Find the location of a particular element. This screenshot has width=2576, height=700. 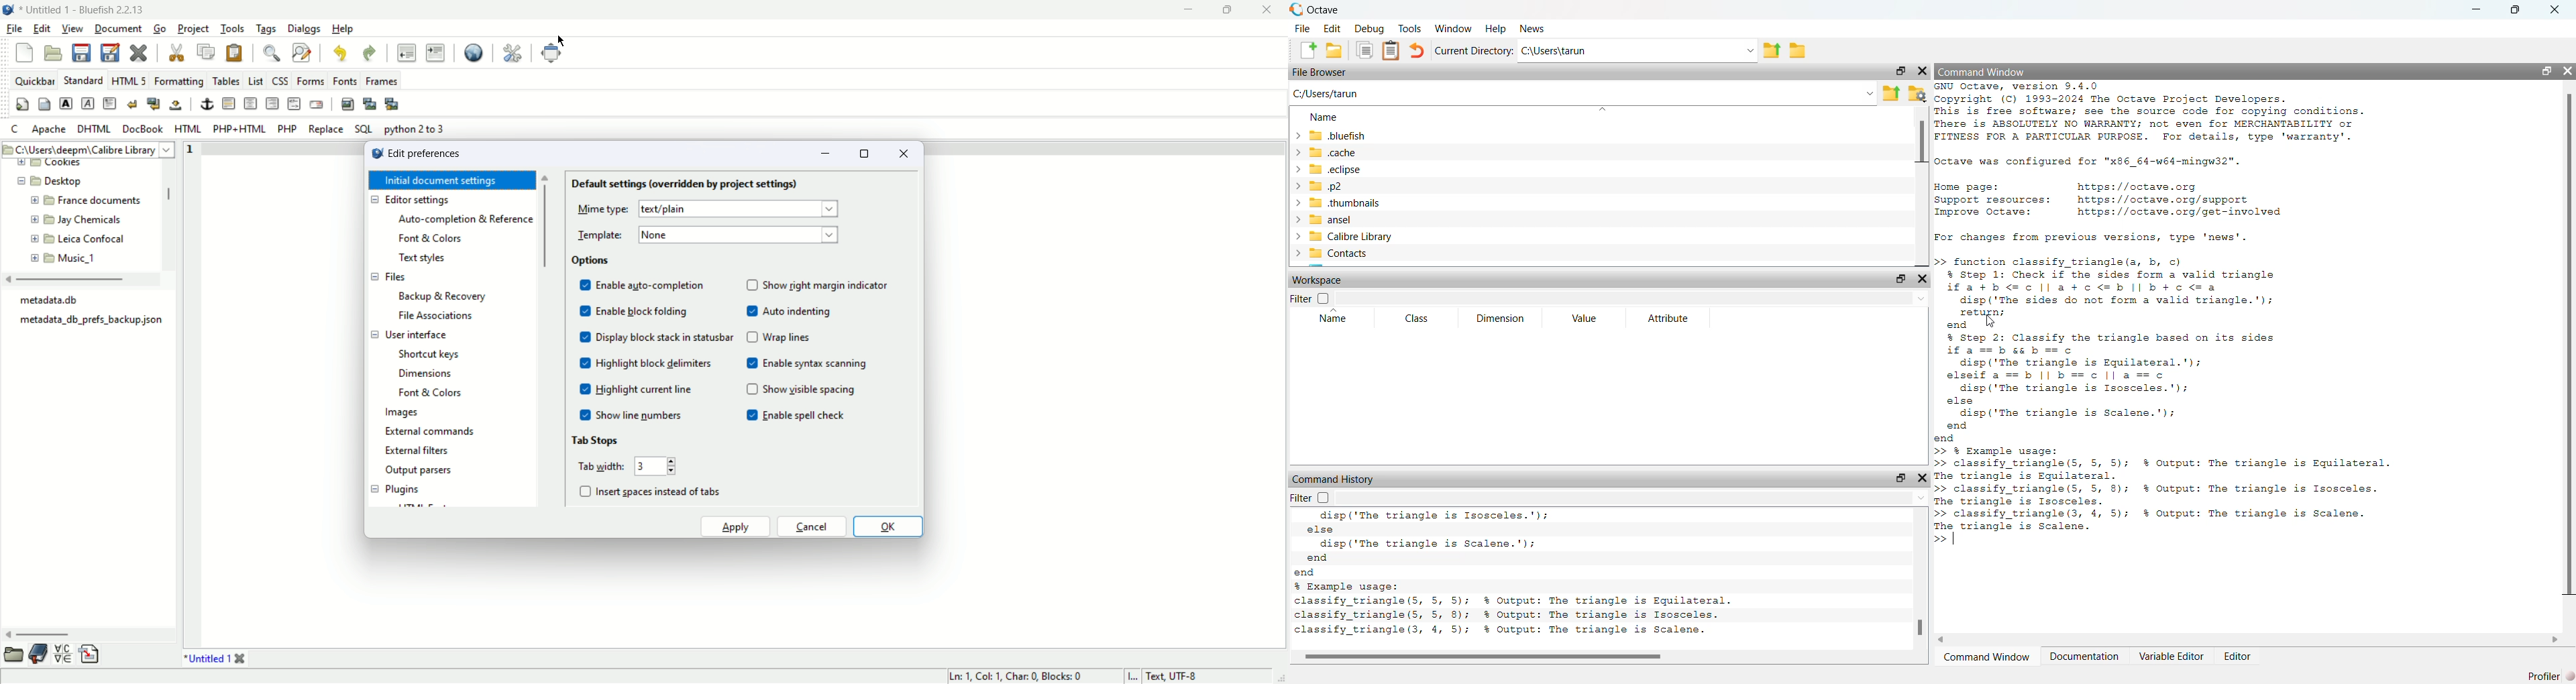

c is located at coordinates (15, 129).